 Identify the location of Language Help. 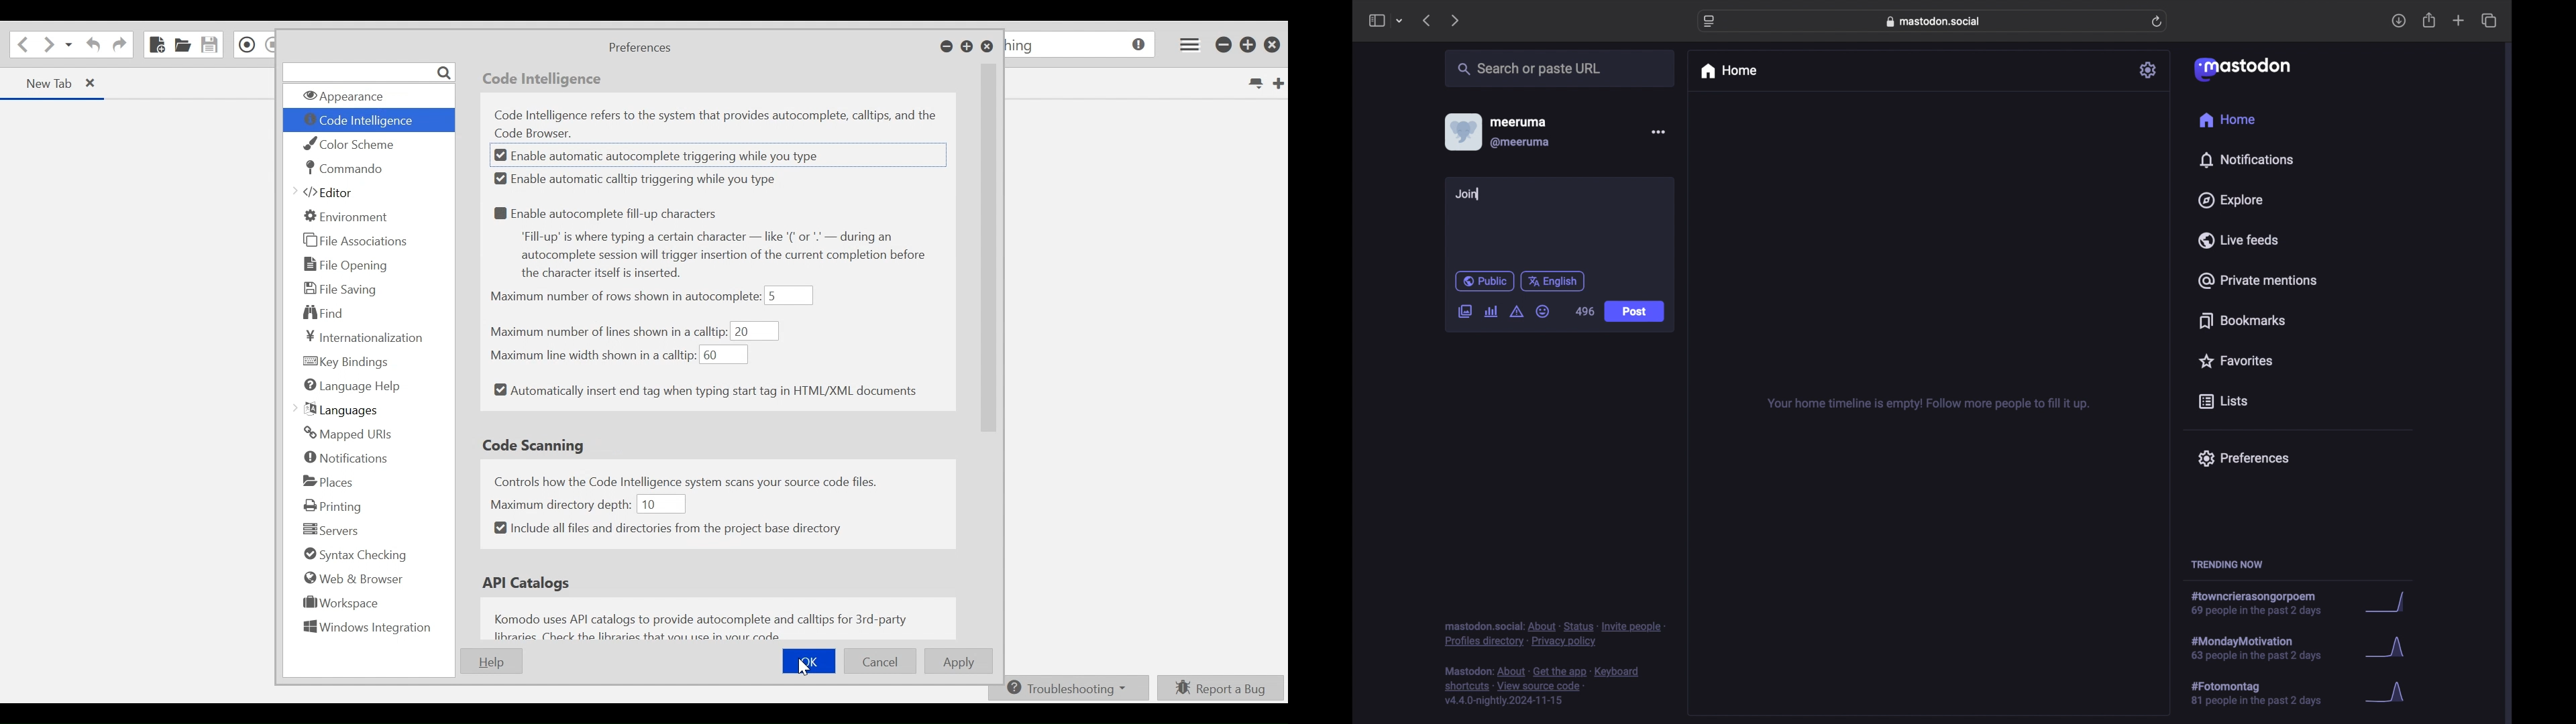
(352, 387).